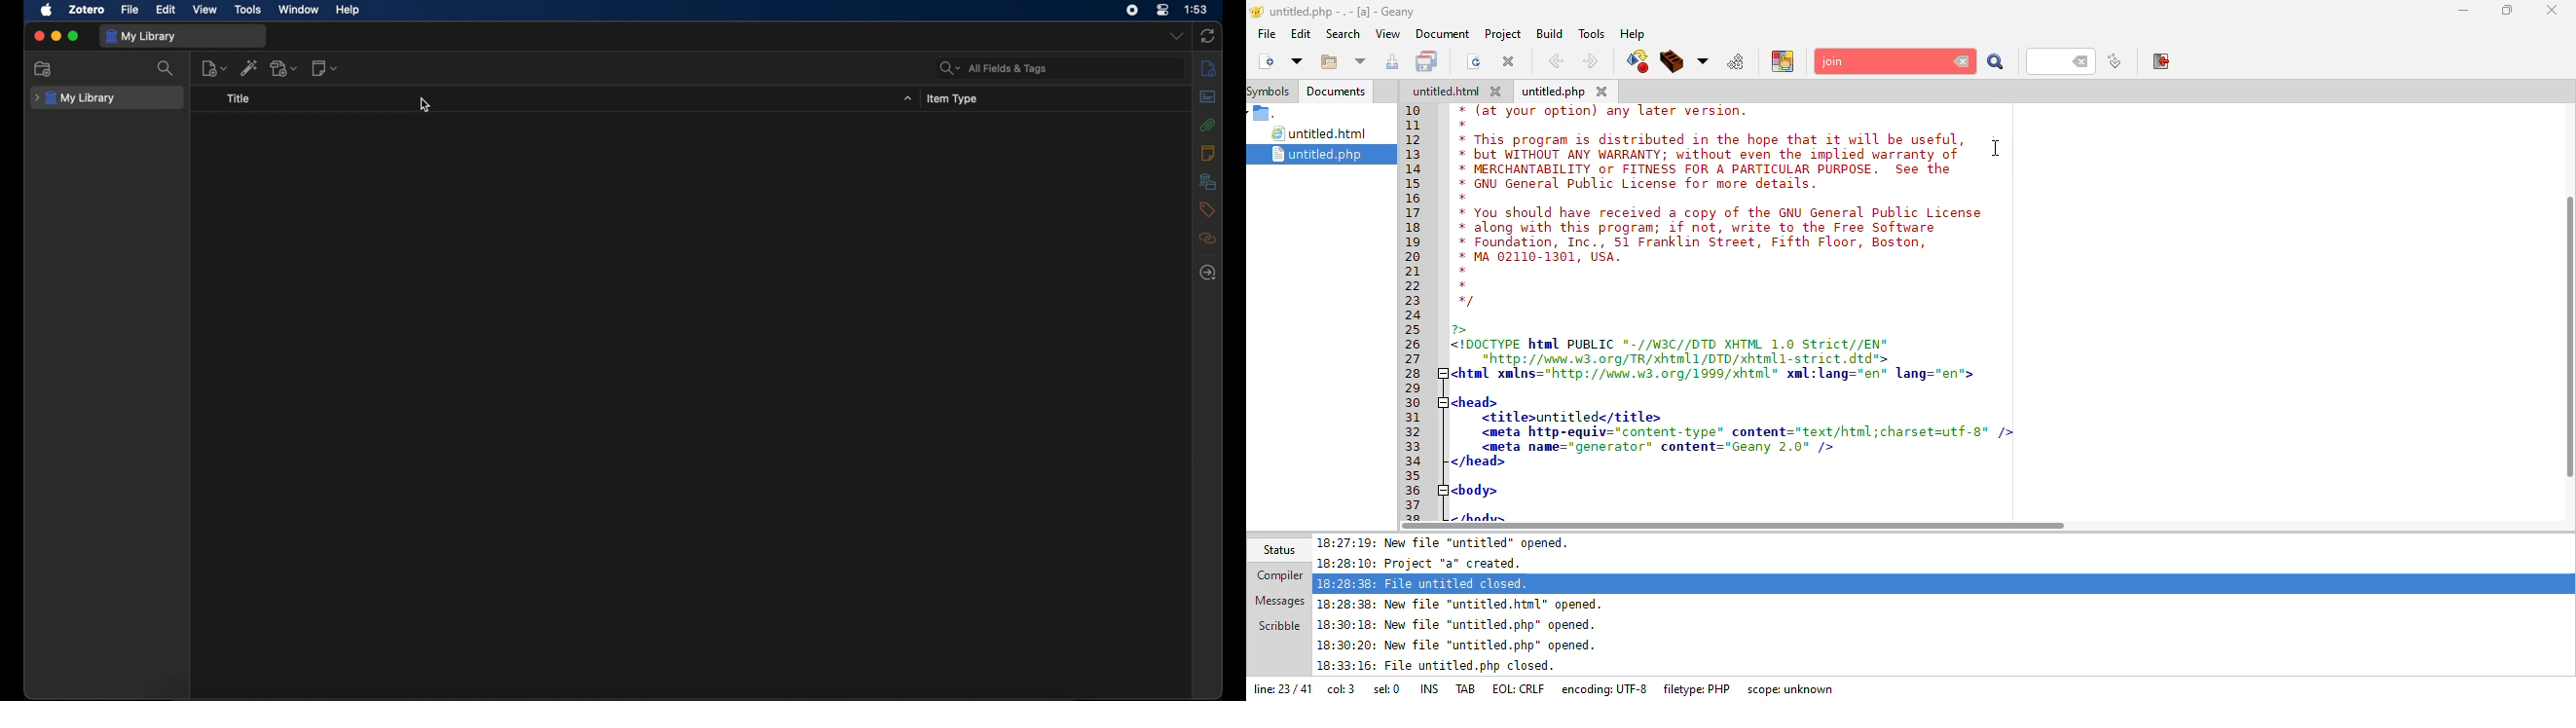 This screenshot has width=2576, height=728. What do you see at coordinates (140, 37) in the screenshot?
I see `my library` at bounding box center [140, 37].